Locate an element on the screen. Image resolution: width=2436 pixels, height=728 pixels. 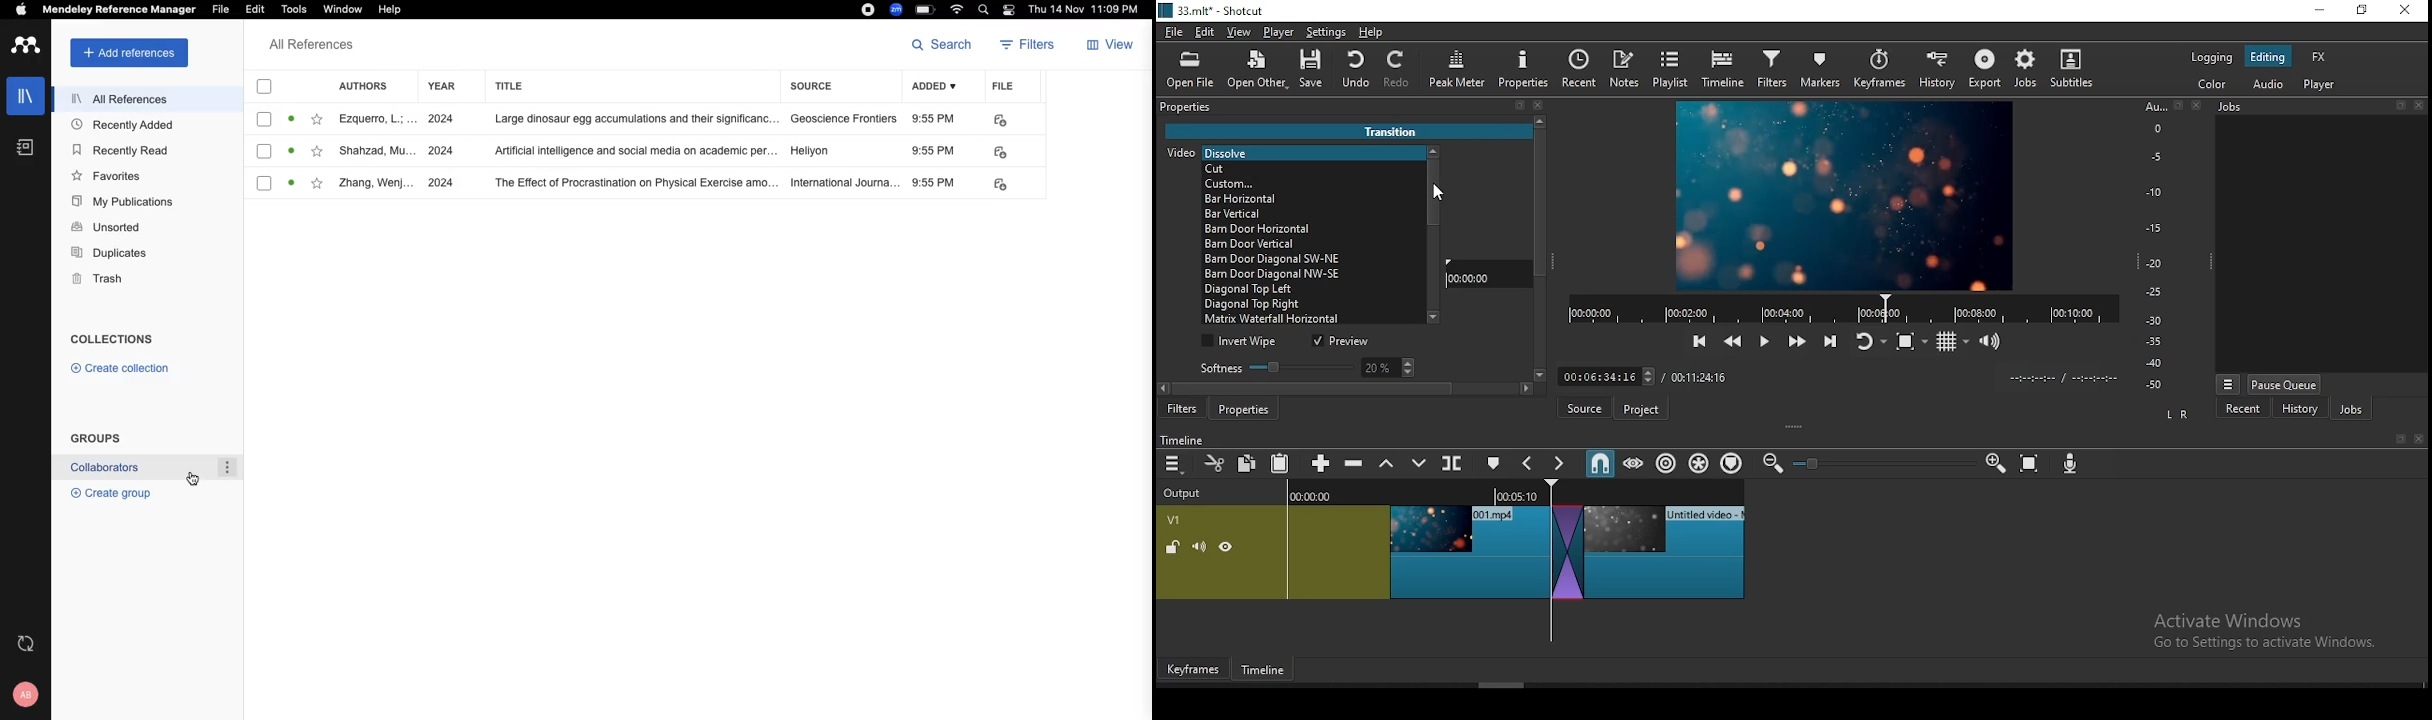
previous marker is located at coordinates (1529, 463).